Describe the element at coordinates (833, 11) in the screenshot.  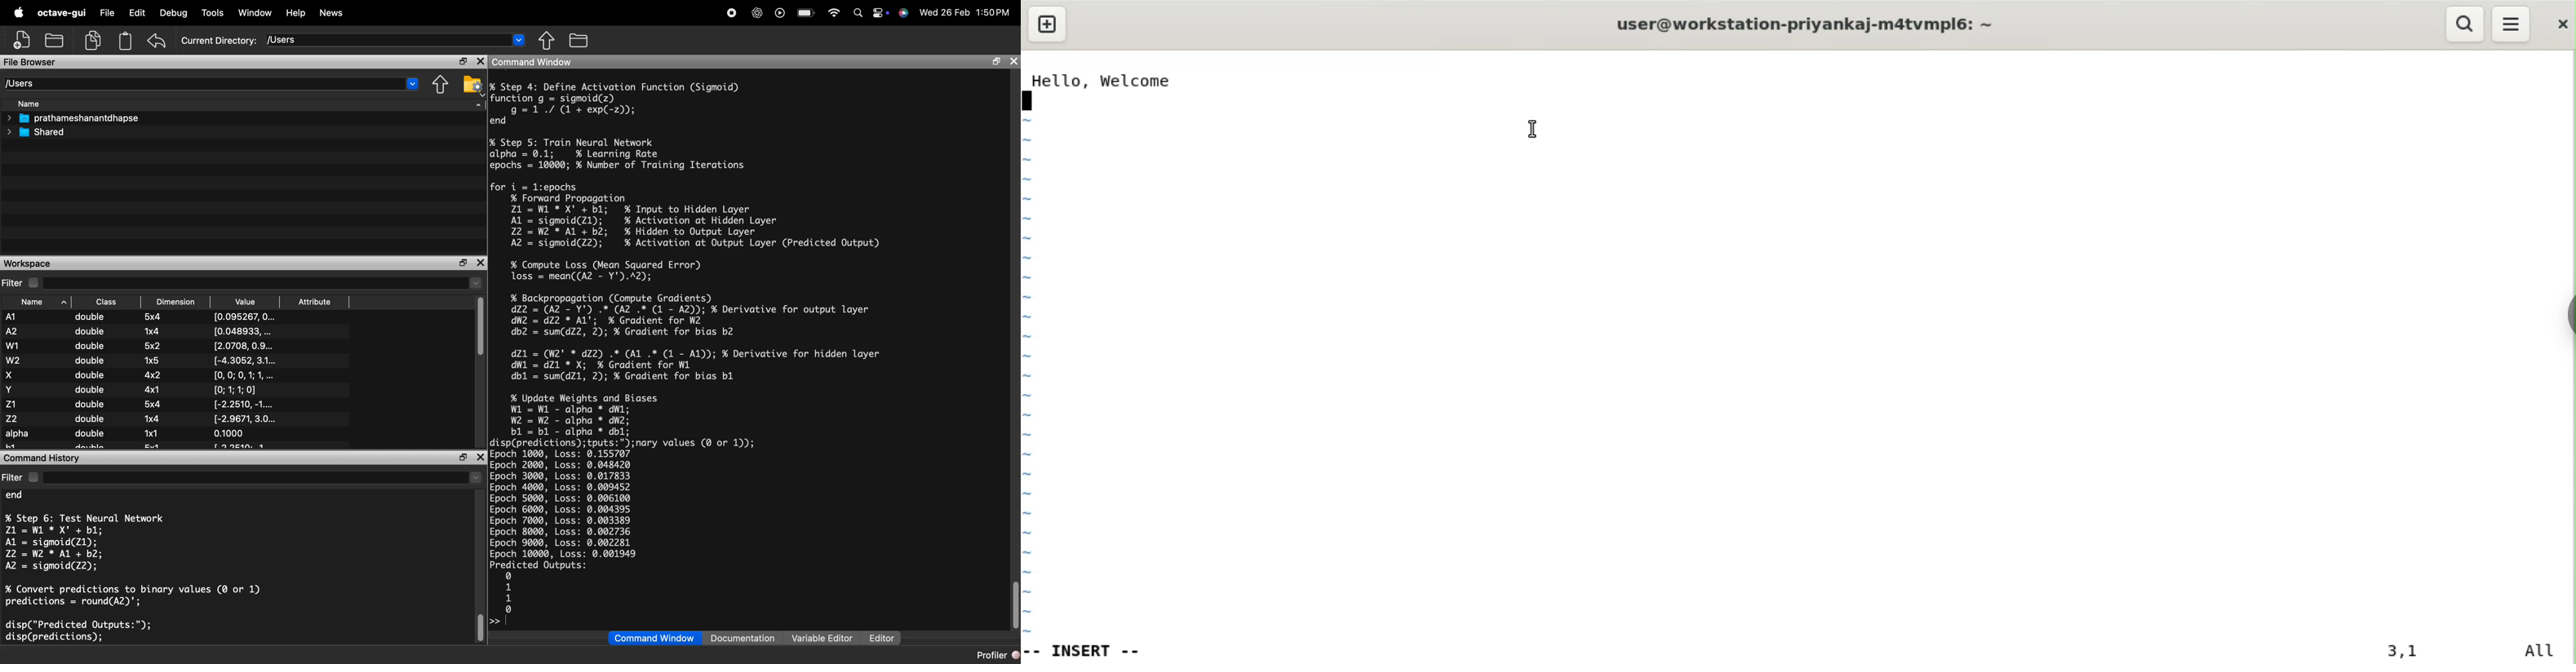
I see `wifi` at that location.